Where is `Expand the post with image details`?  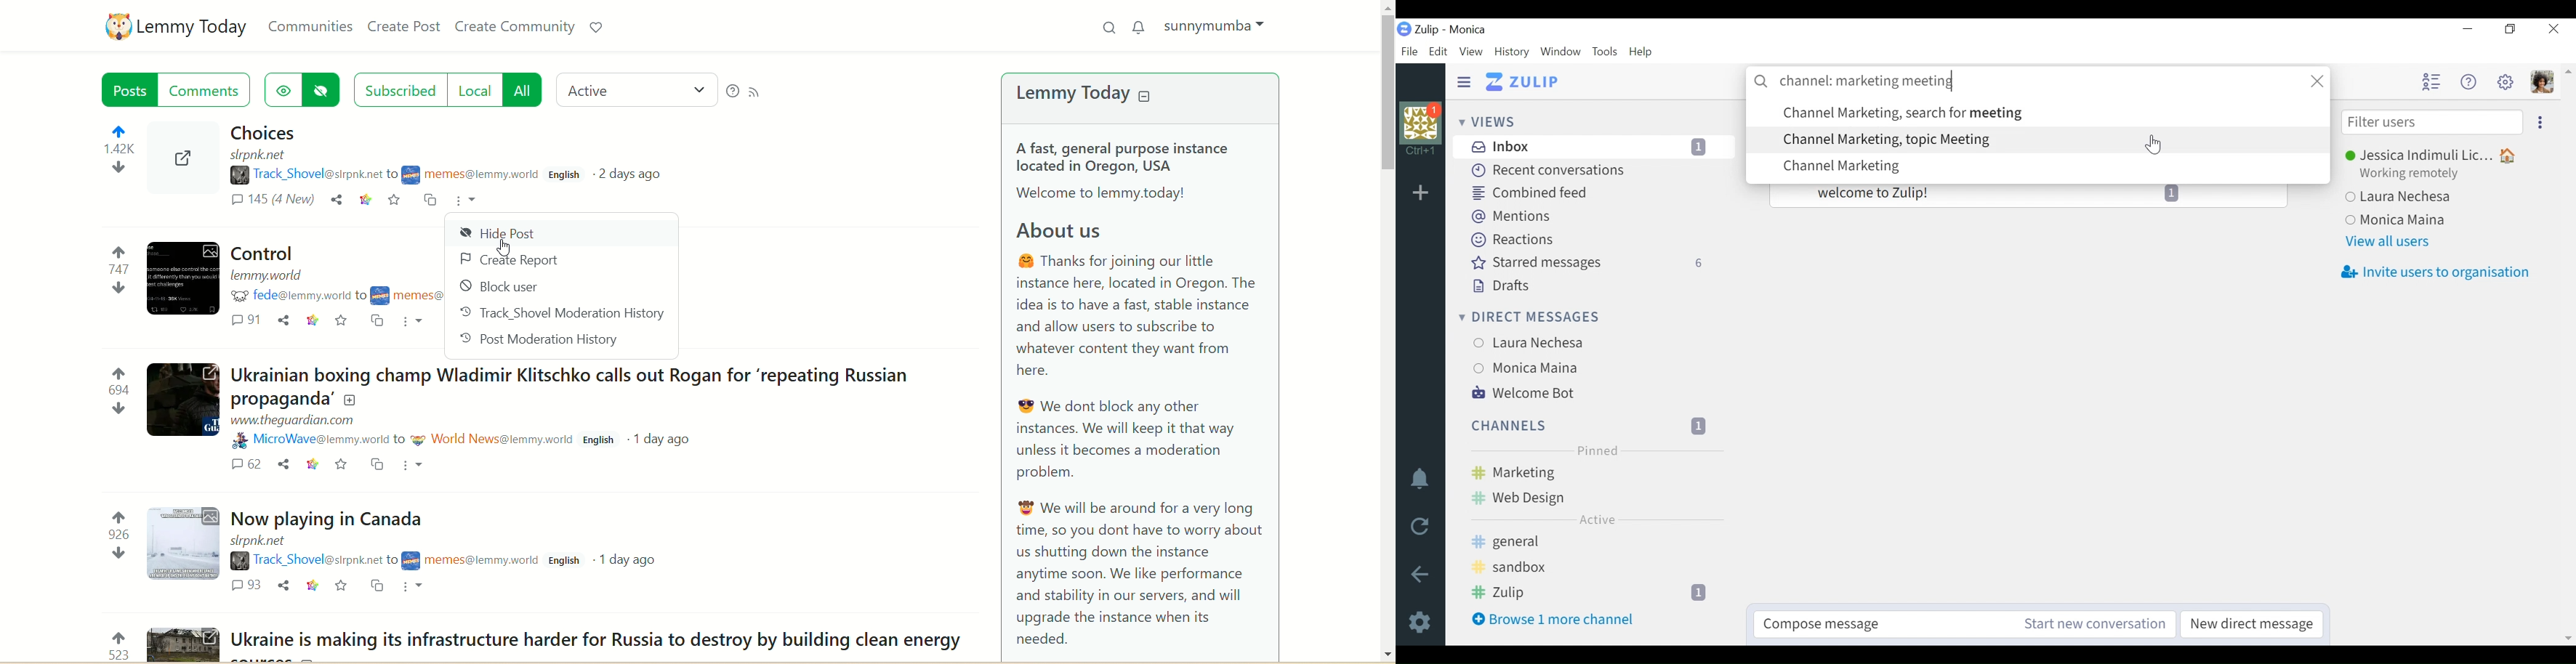 Expand the post with image details is located at coordinates (182, 280).